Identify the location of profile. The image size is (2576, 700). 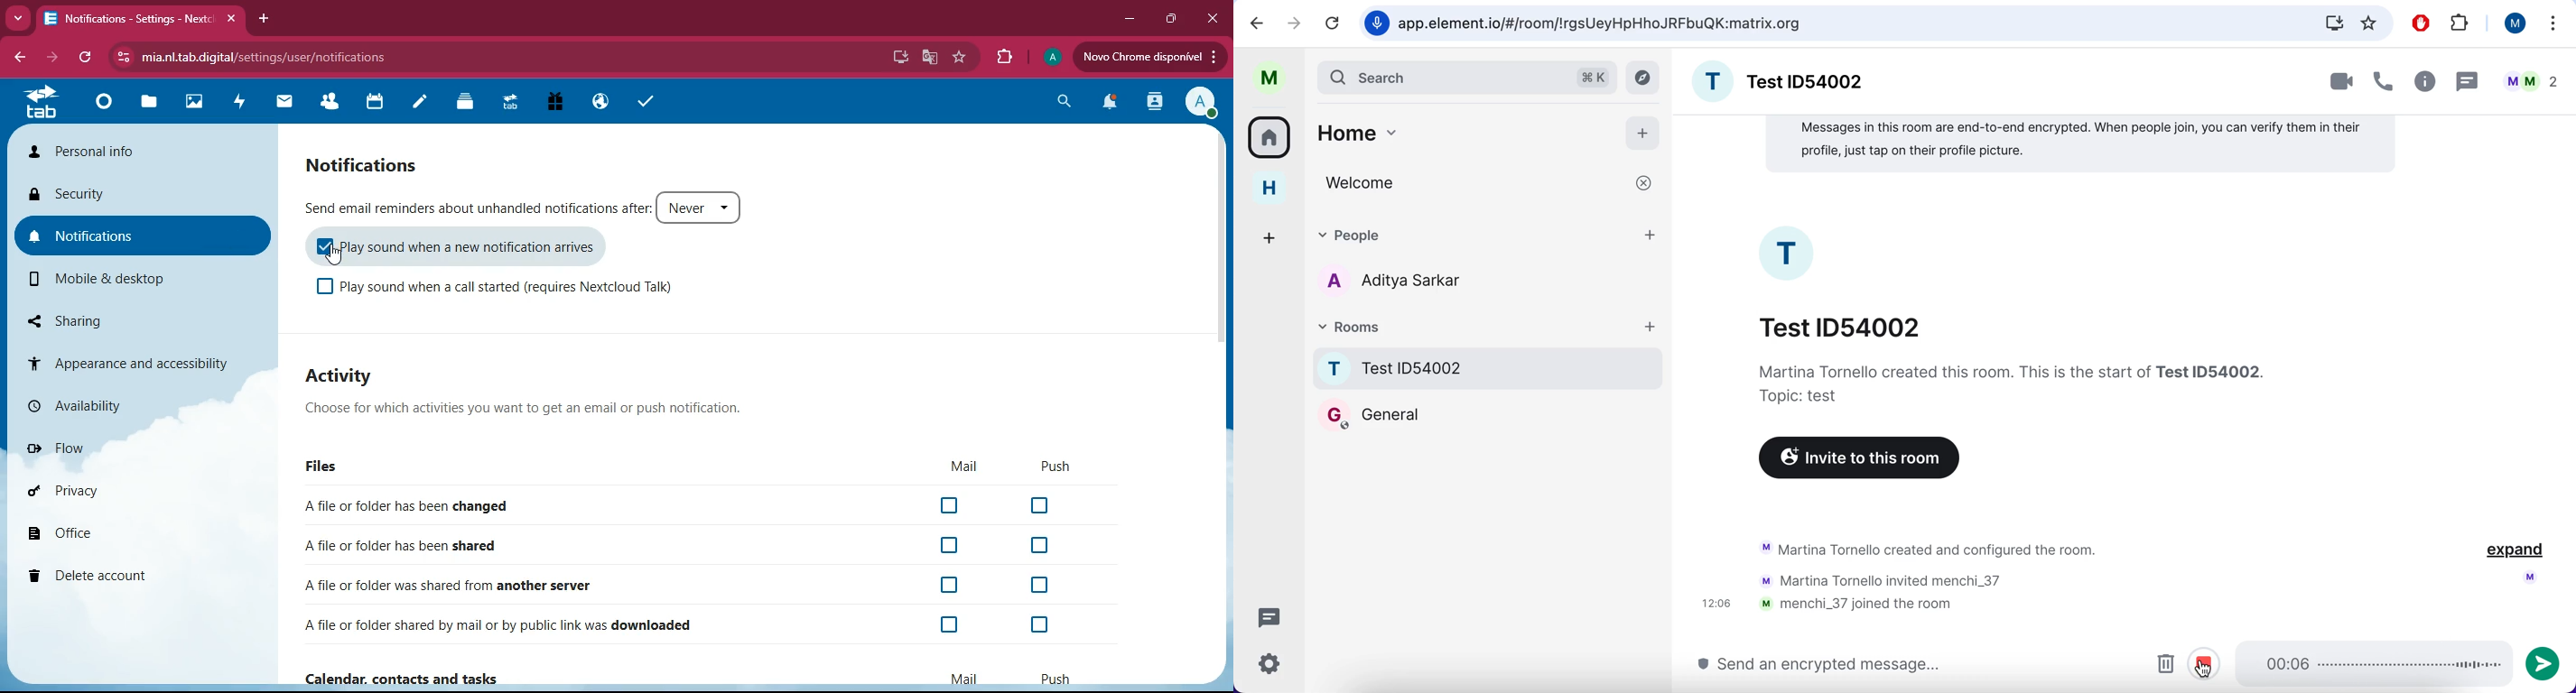
(1199, 103).